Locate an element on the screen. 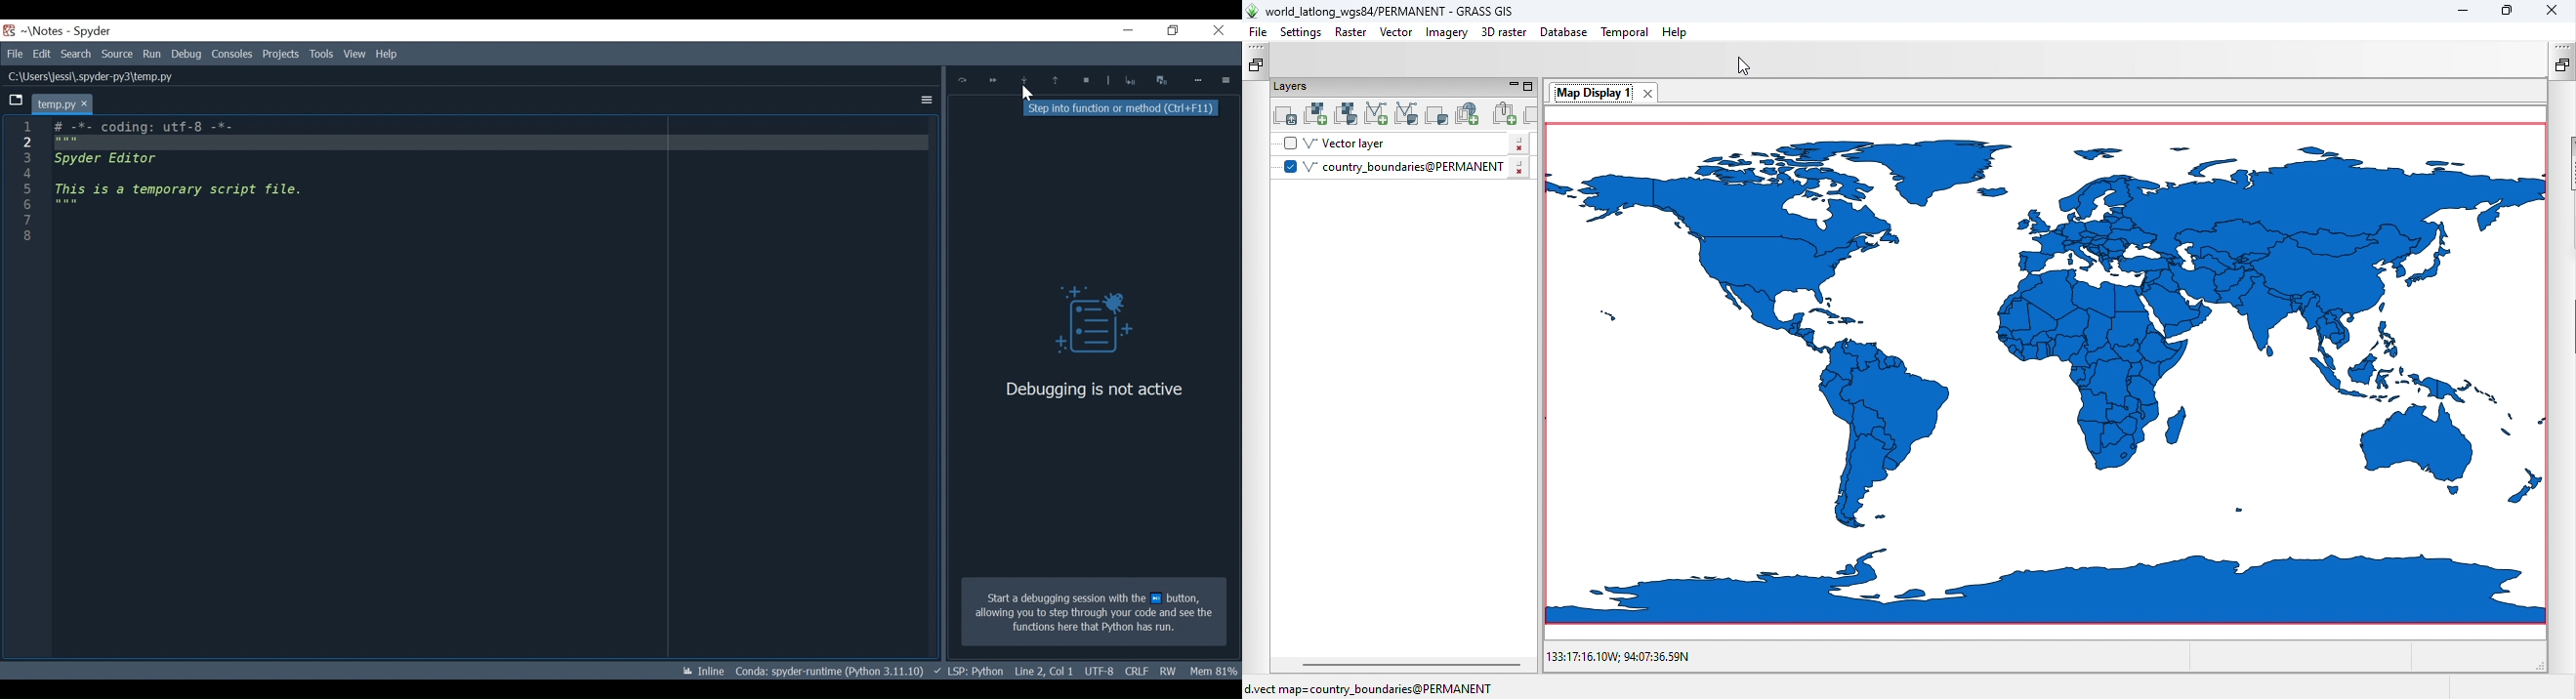  Debug is located at coordinates (186, 54).